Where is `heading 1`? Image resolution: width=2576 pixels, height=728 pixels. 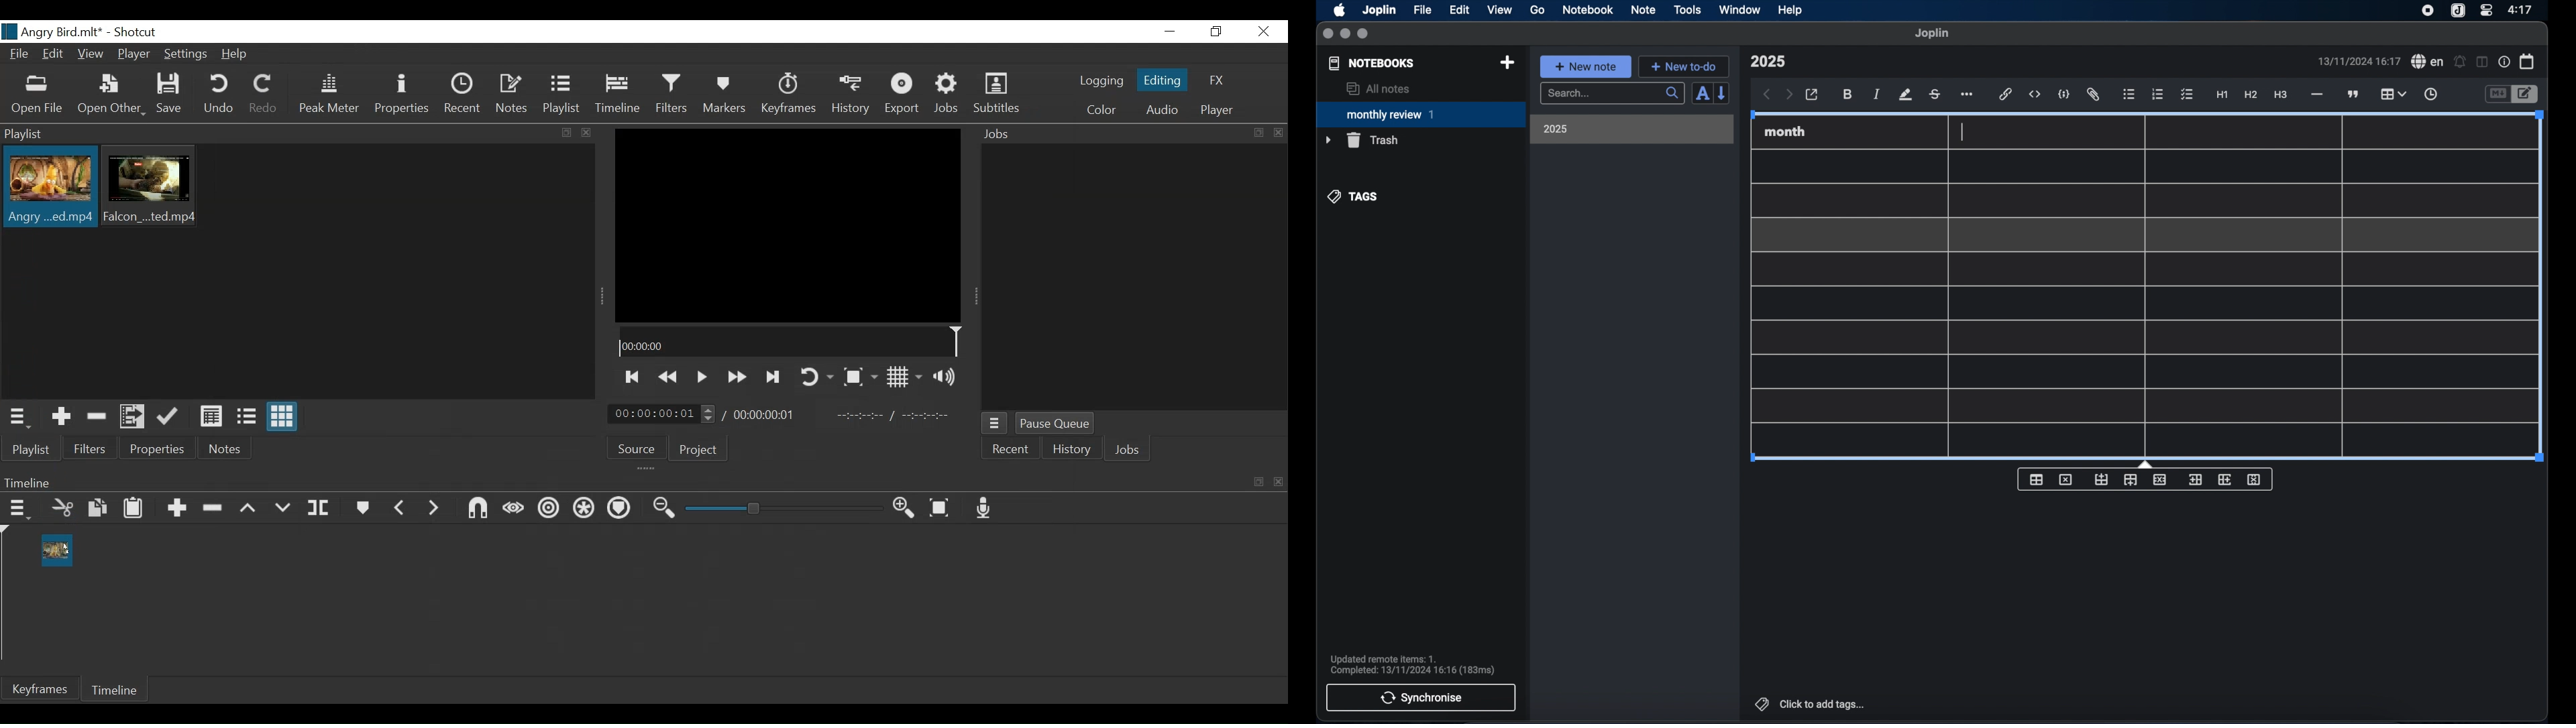
heading 1 is located at coordinates (2222, 95).